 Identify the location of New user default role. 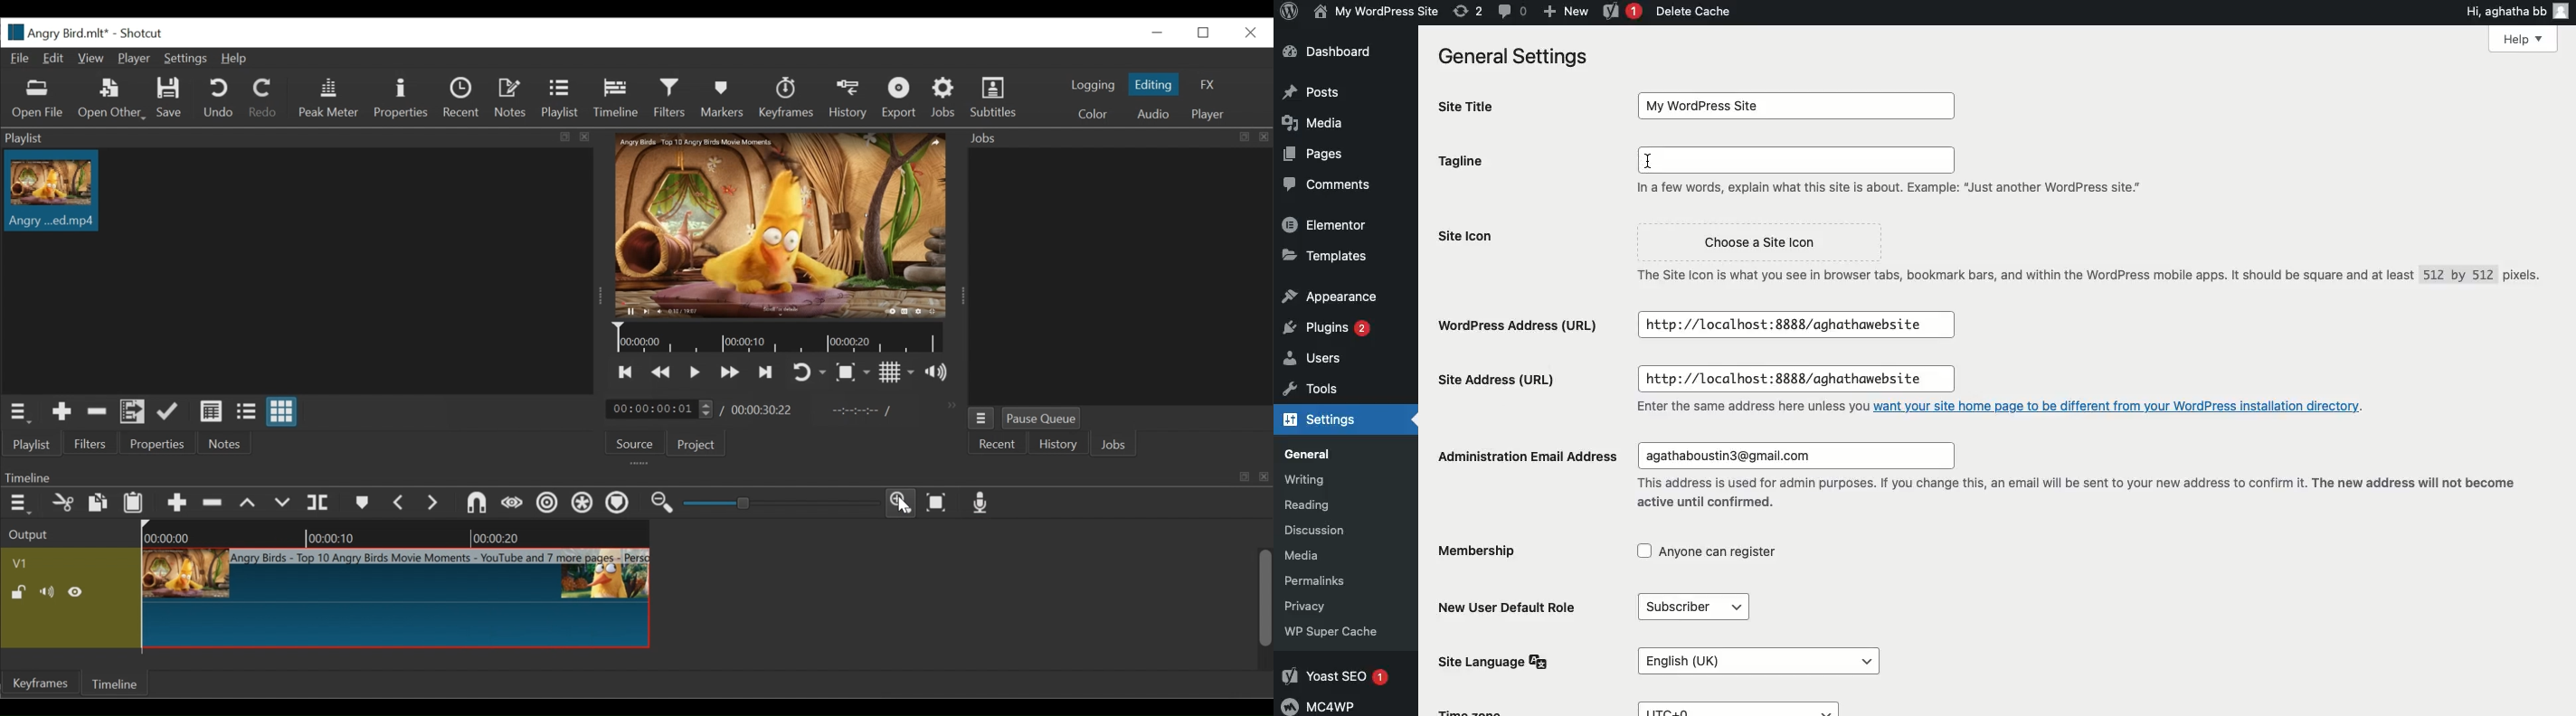
(1511, 607).